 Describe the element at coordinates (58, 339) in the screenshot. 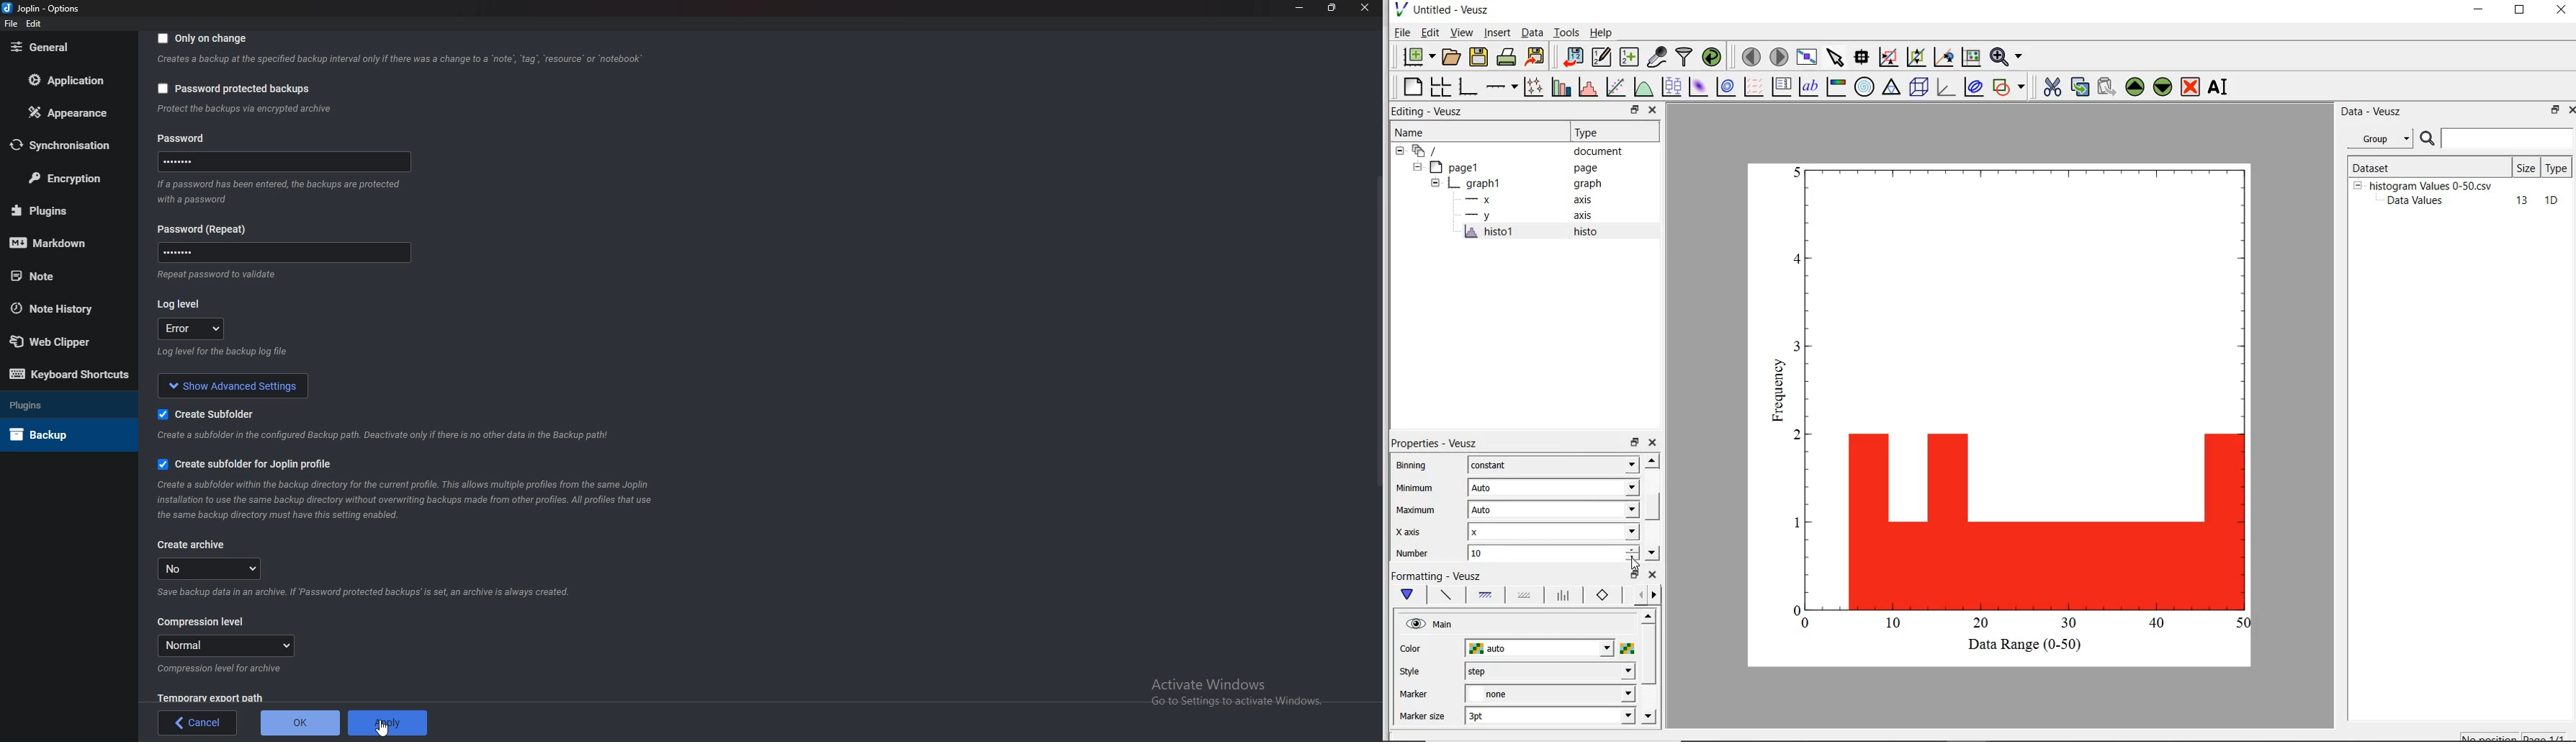

I see `Web Clipper` at that location.